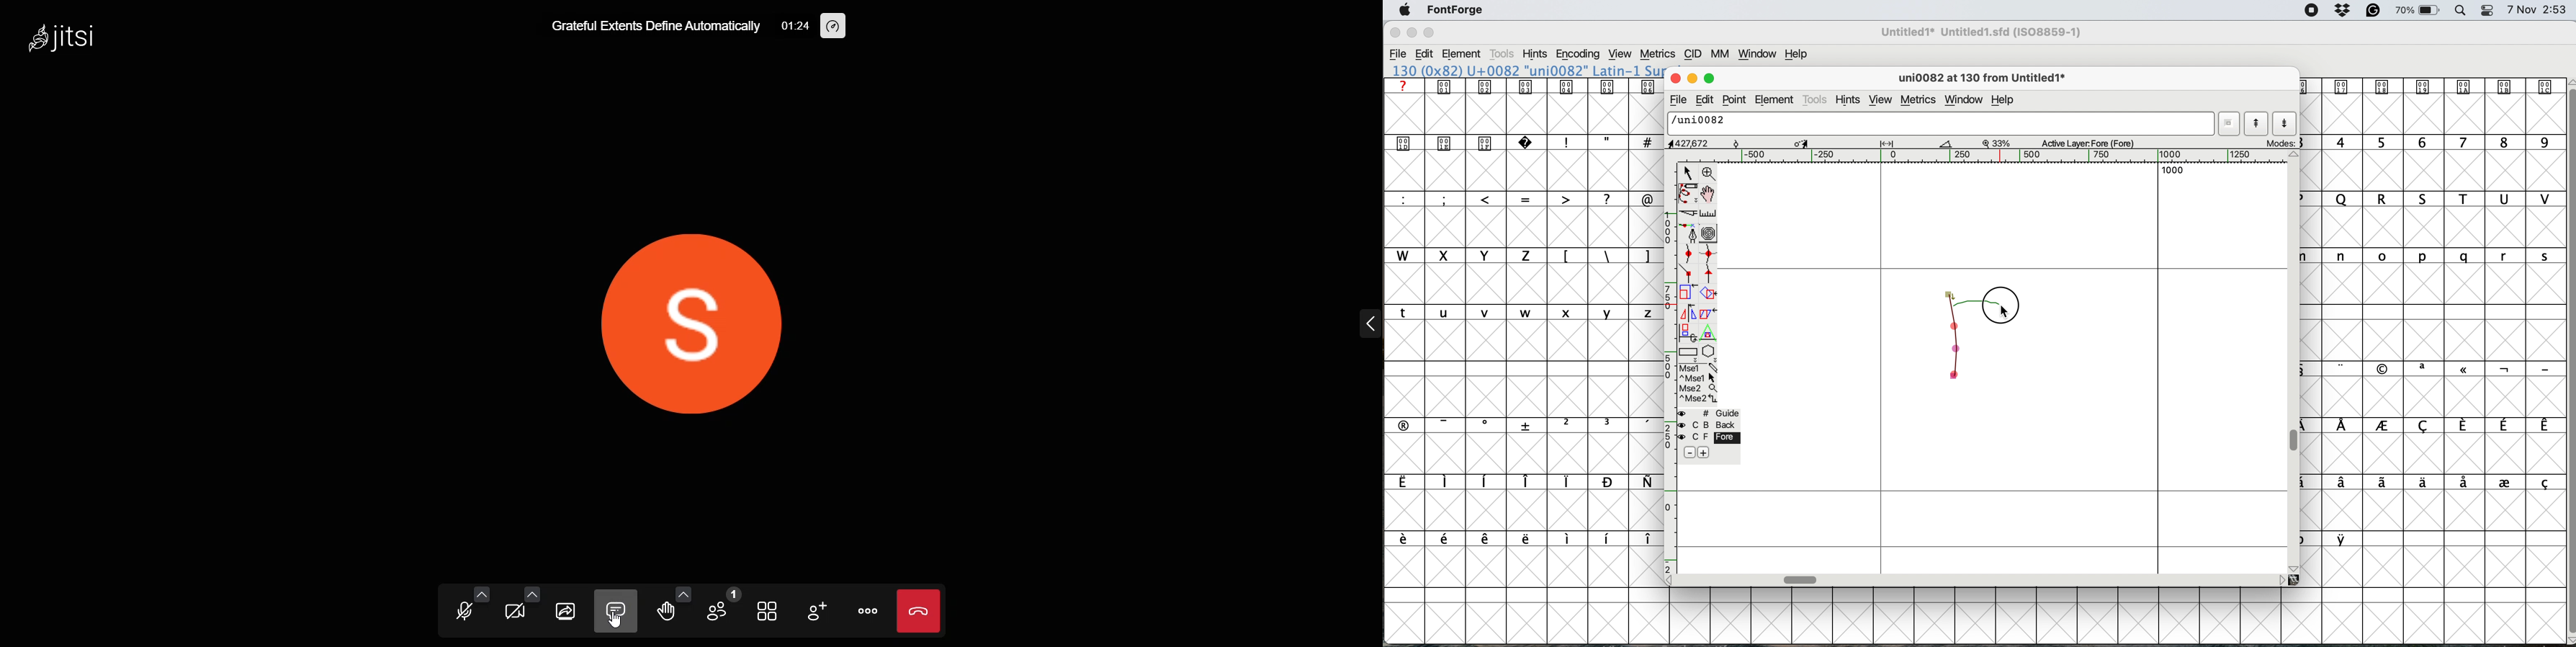 Image resolution: width=2576 pixels, height=672 pixels. Describe the element at coordinates (1688, 172) in the screenshot. I see `select` at that location.